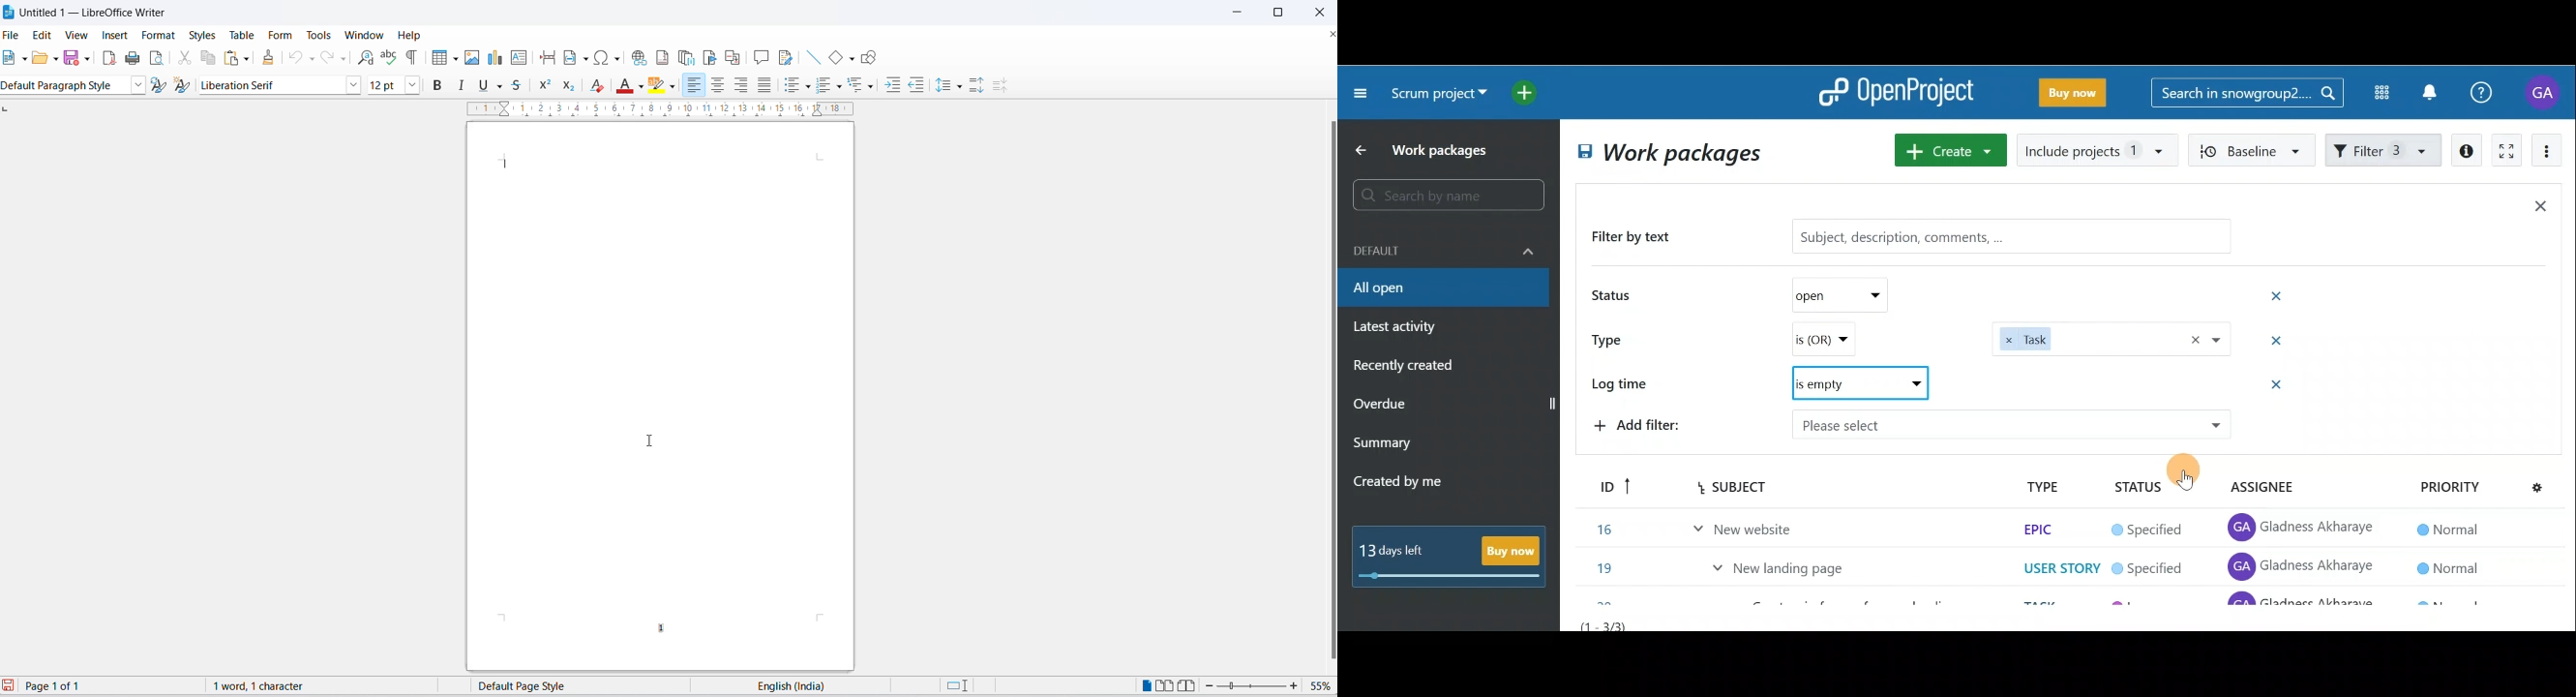 This screenshot has height=700, width=2576. What do you see at coordinates (575, 57) in the screenshot?
I see `insert field` at bounding box center [575, 57].